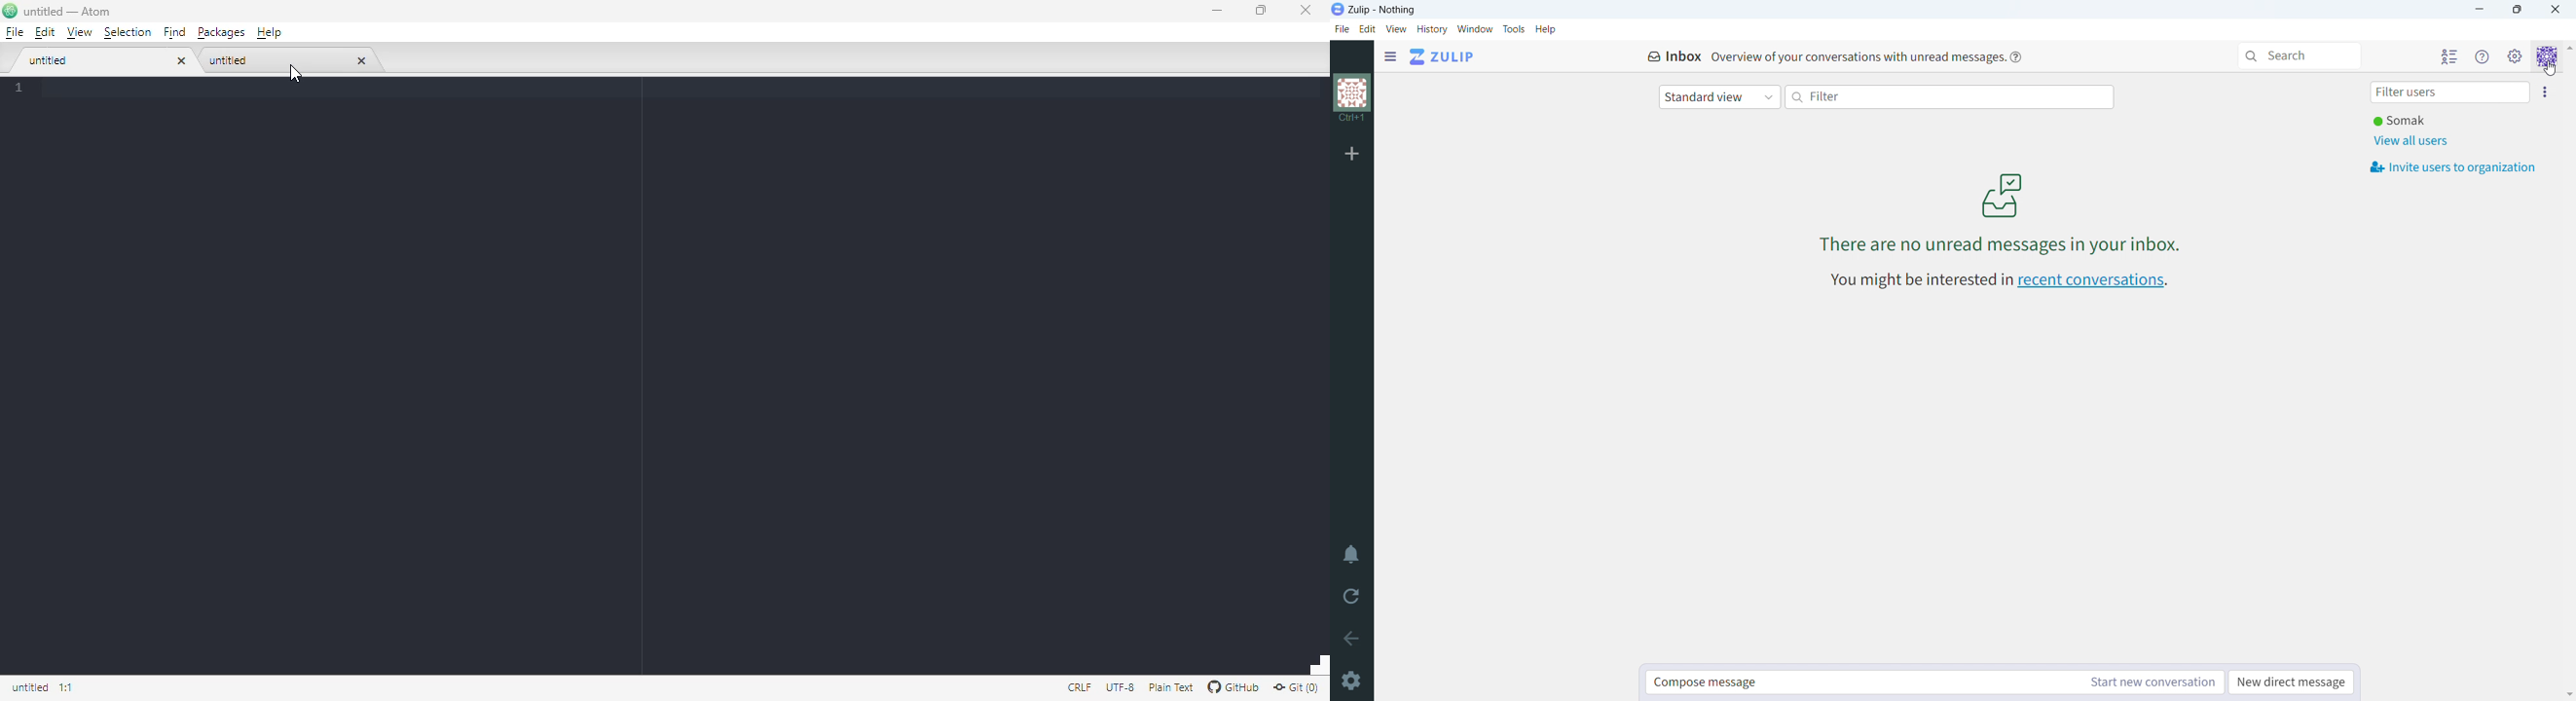  I want to click on go back, so click(1351, 639).